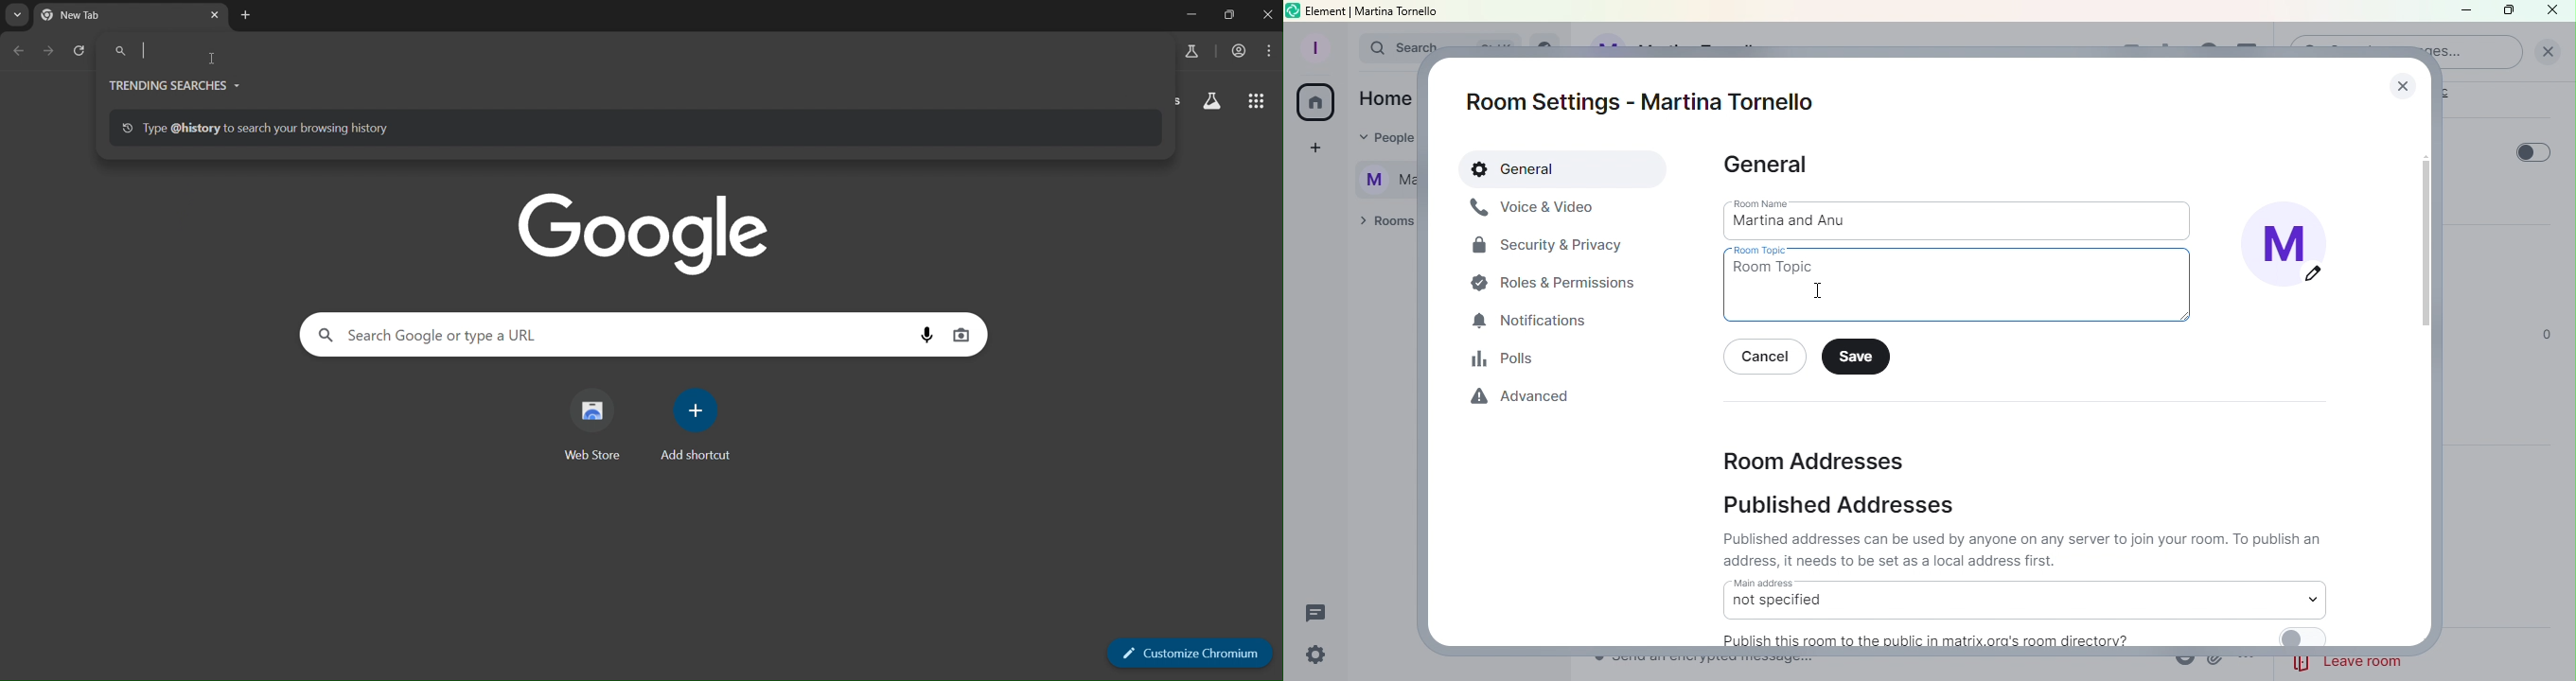 Image resolution: width=2576 pixels, height=700 pixels. What do you see at coordinates (1964, 286) in the screenshot?
I see `Room topic` at bounding box center [1964, 286].